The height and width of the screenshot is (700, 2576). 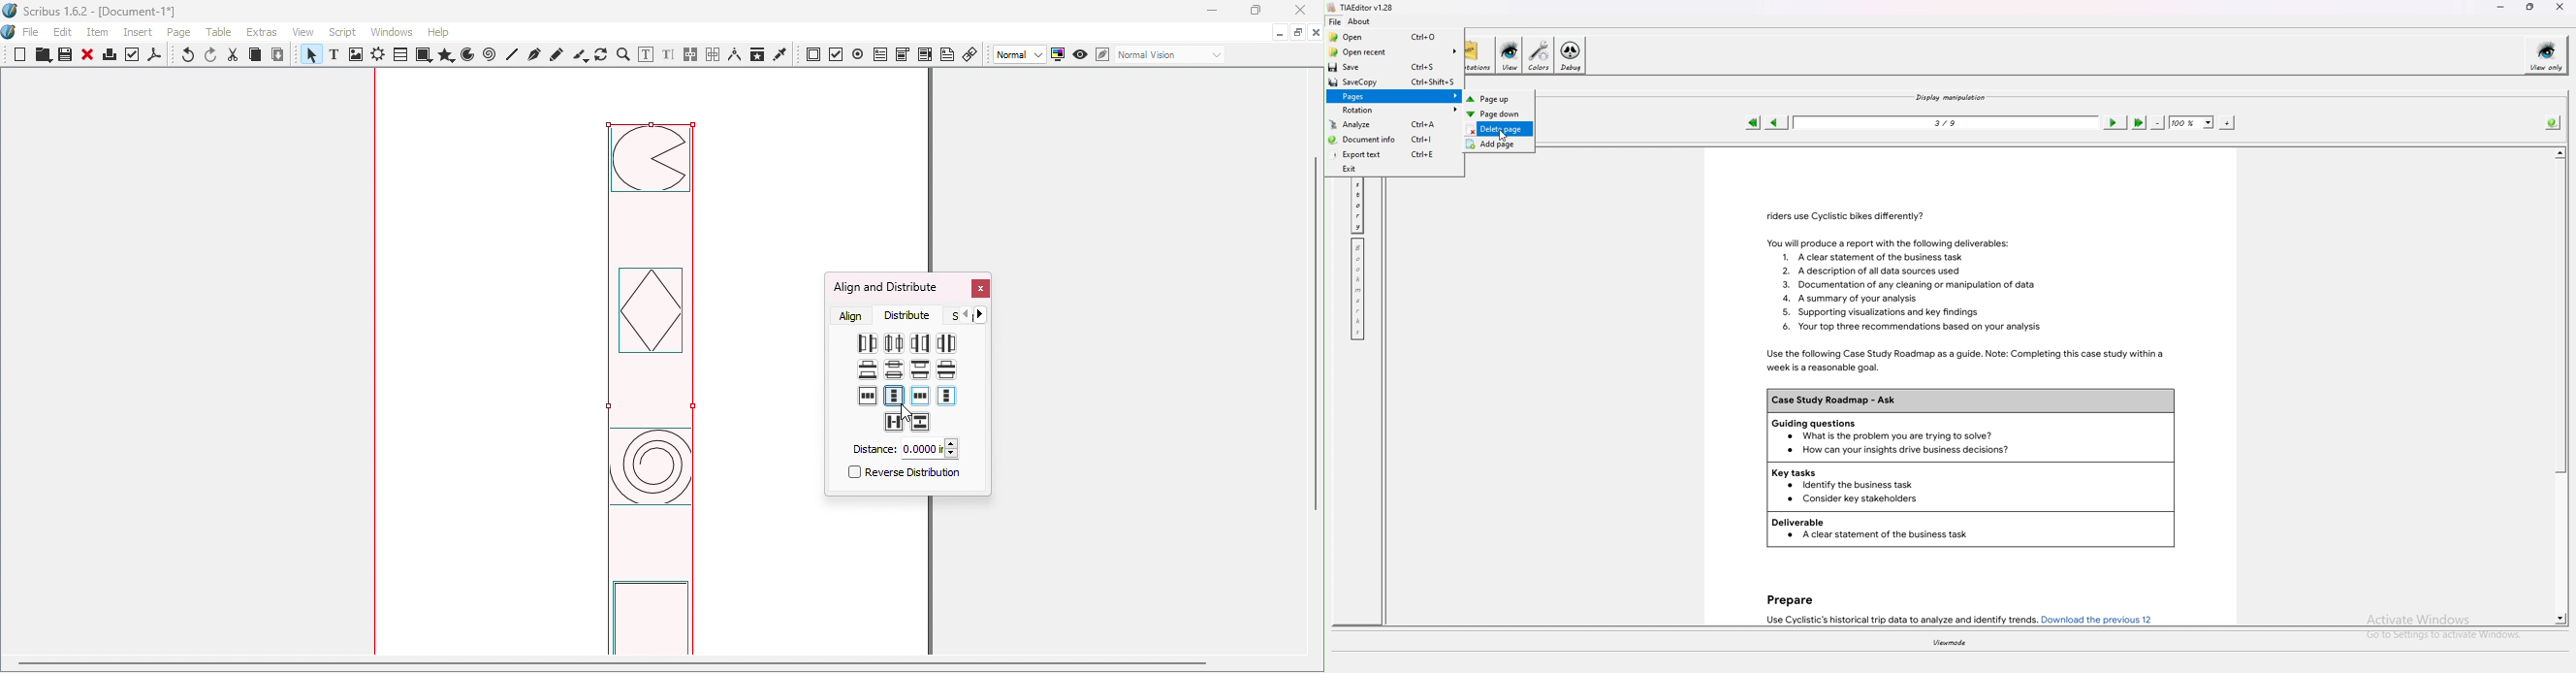 What do you see at coordinates (141, 30) in the screenshot?
I see `Insert` at bounding box center [141, 30].